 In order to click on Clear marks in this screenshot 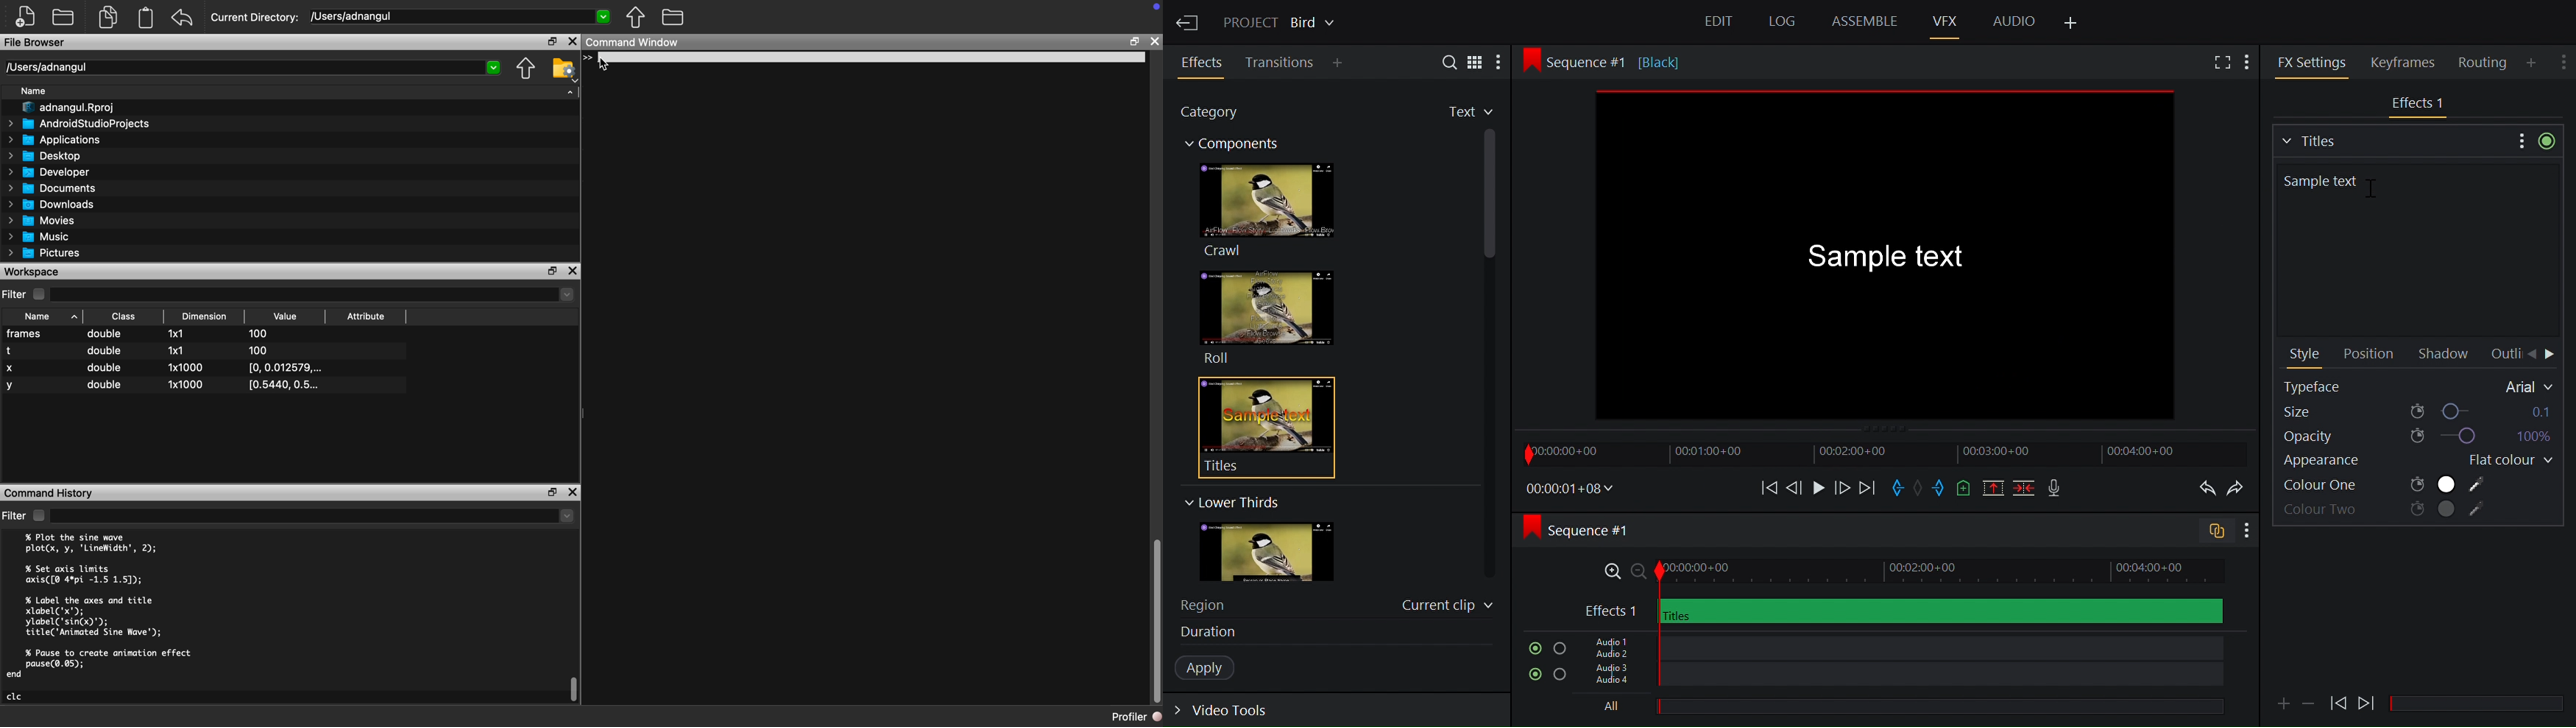, I will do `click(1920, 487)`.